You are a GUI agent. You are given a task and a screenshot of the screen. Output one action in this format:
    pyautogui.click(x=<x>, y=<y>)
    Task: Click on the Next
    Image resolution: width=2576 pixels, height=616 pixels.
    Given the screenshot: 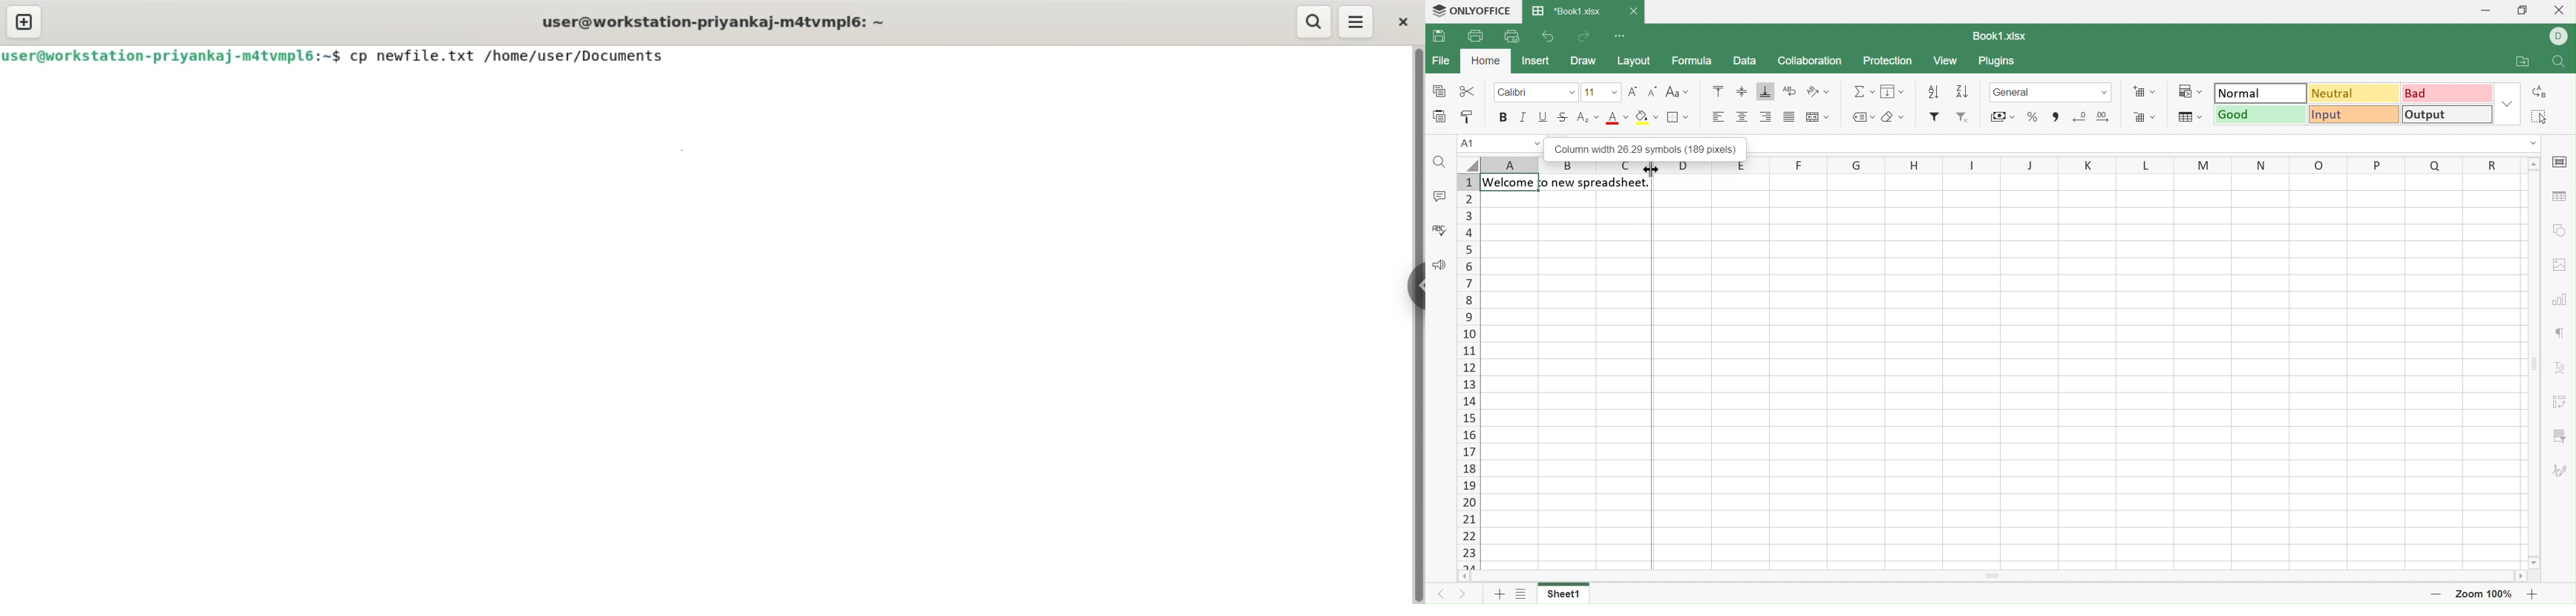 What is the action you would take?
    pyautogui.click(x=1466, y=595)
    